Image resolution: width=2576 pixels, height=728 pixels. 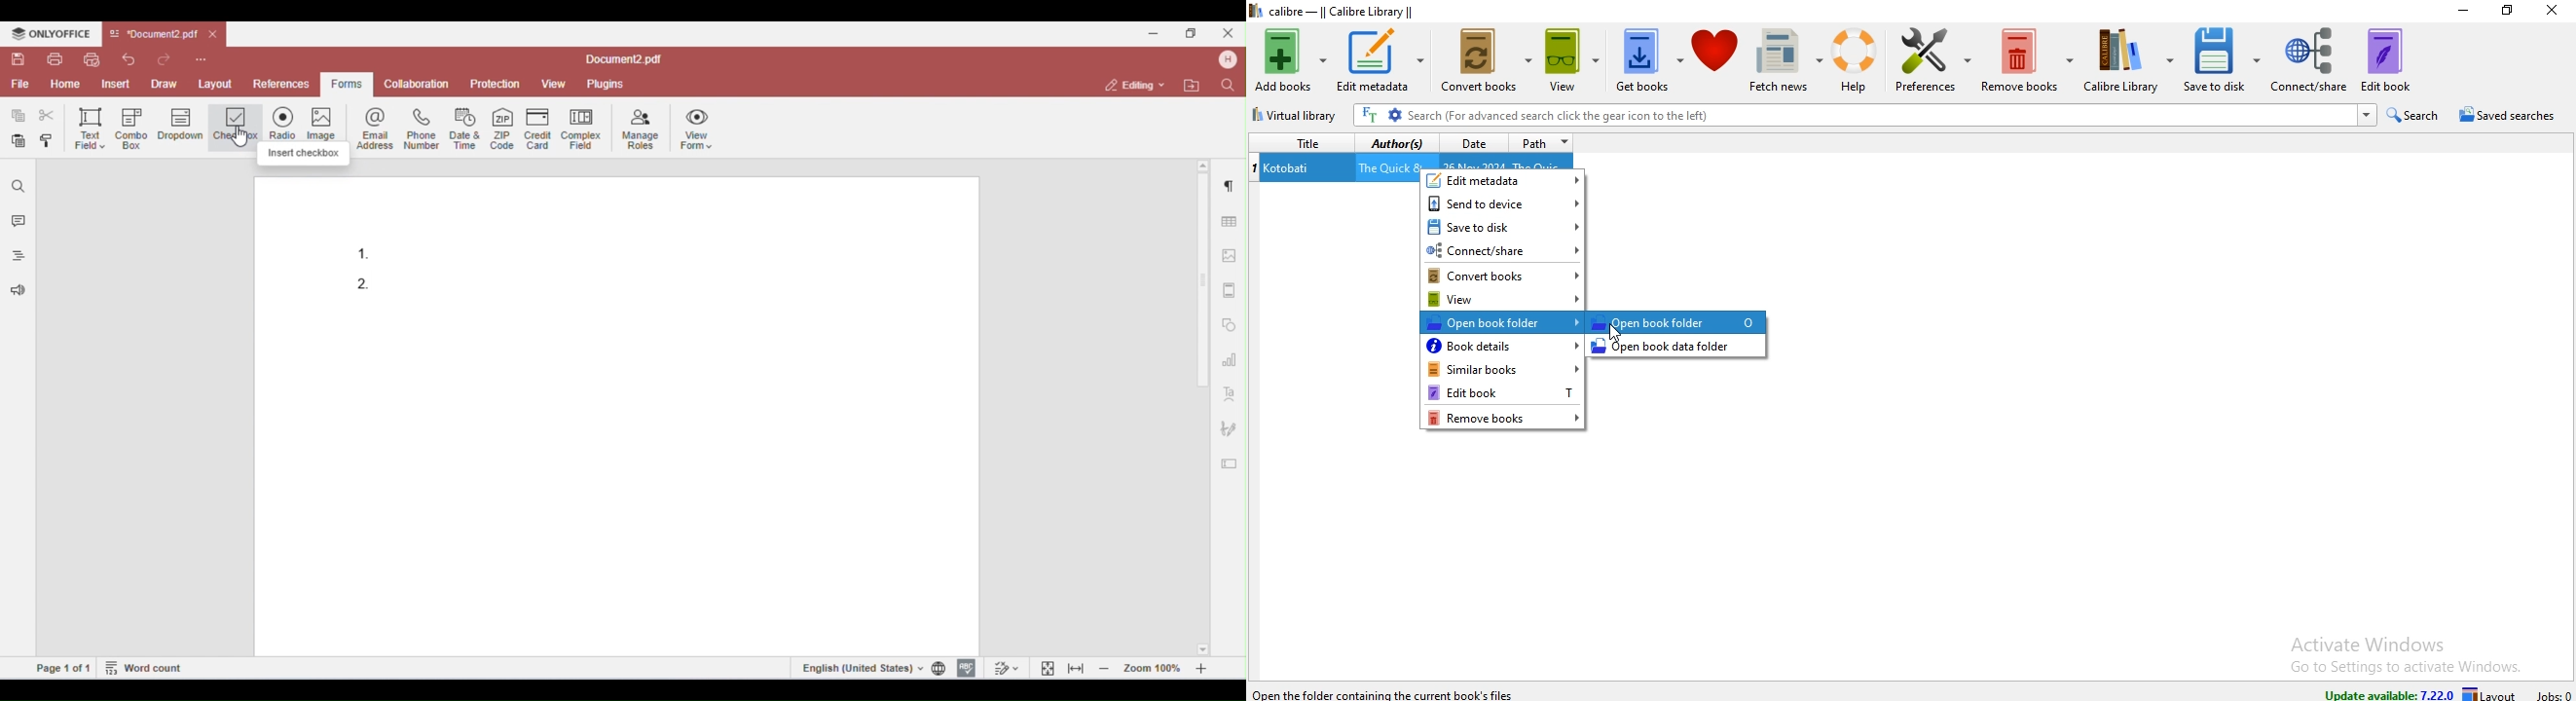 I want to click on remove books, so click(x=1502, y=420).